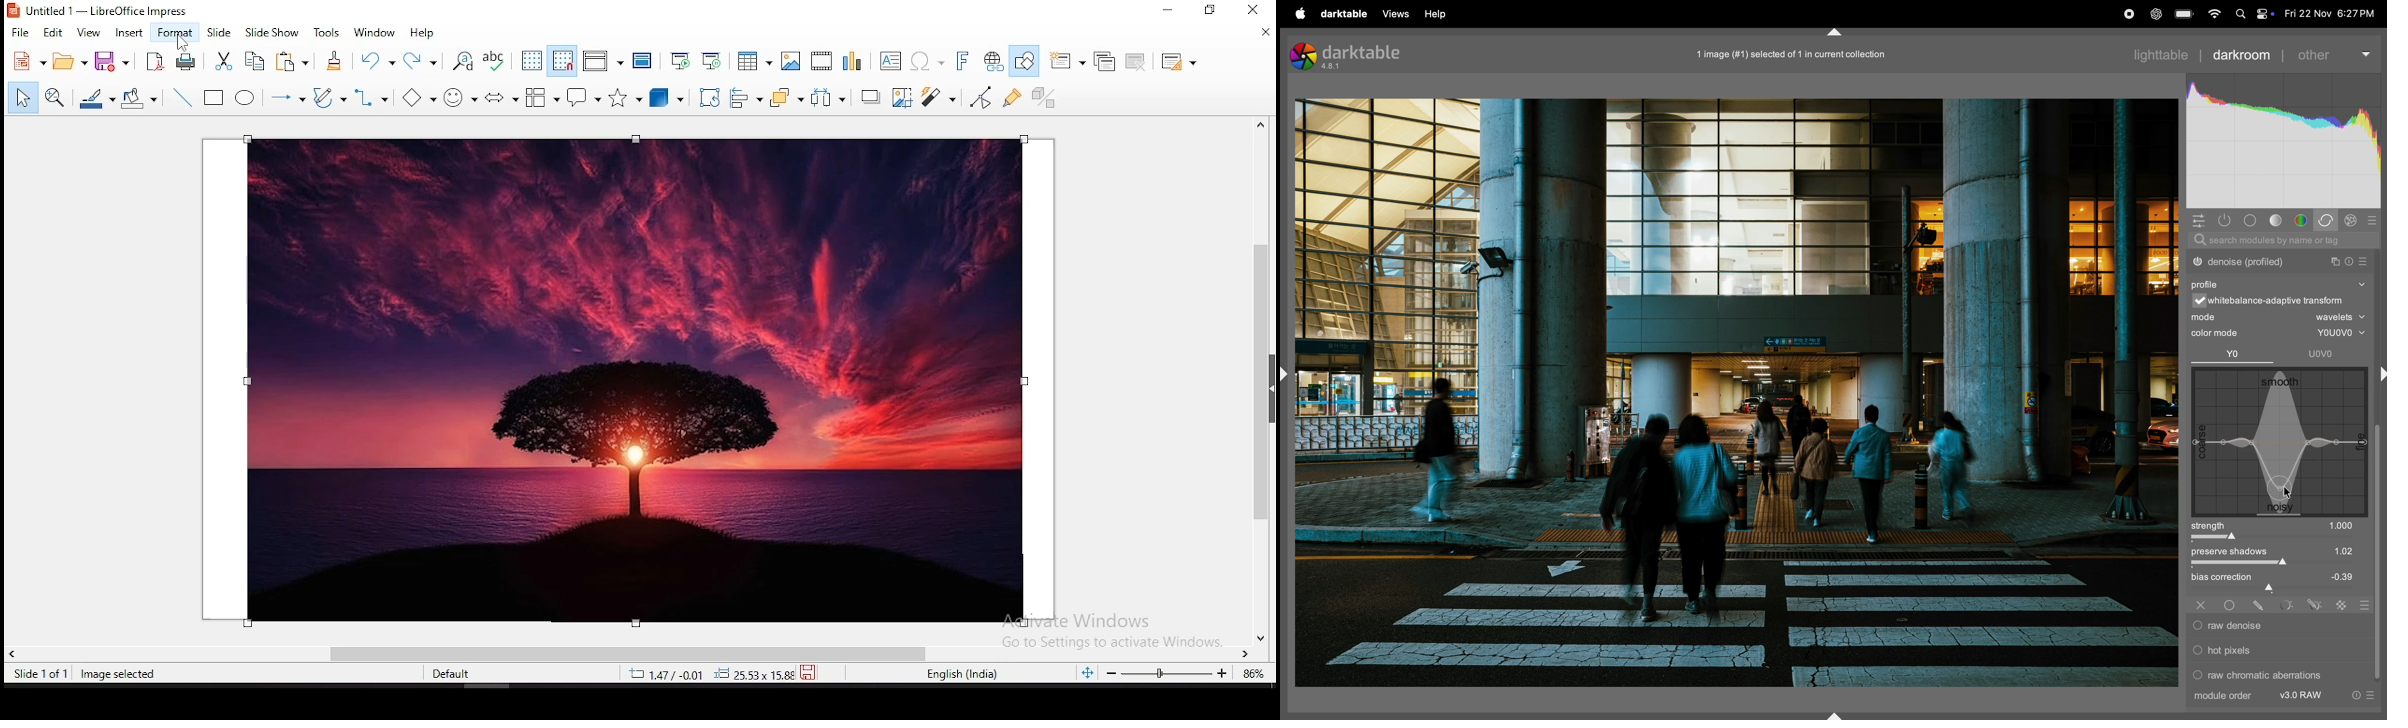 This screenshot has width=2408, height=728. Describe the element at coordinates (2265, 262) in the screenshot. I see `denoise` at that location.